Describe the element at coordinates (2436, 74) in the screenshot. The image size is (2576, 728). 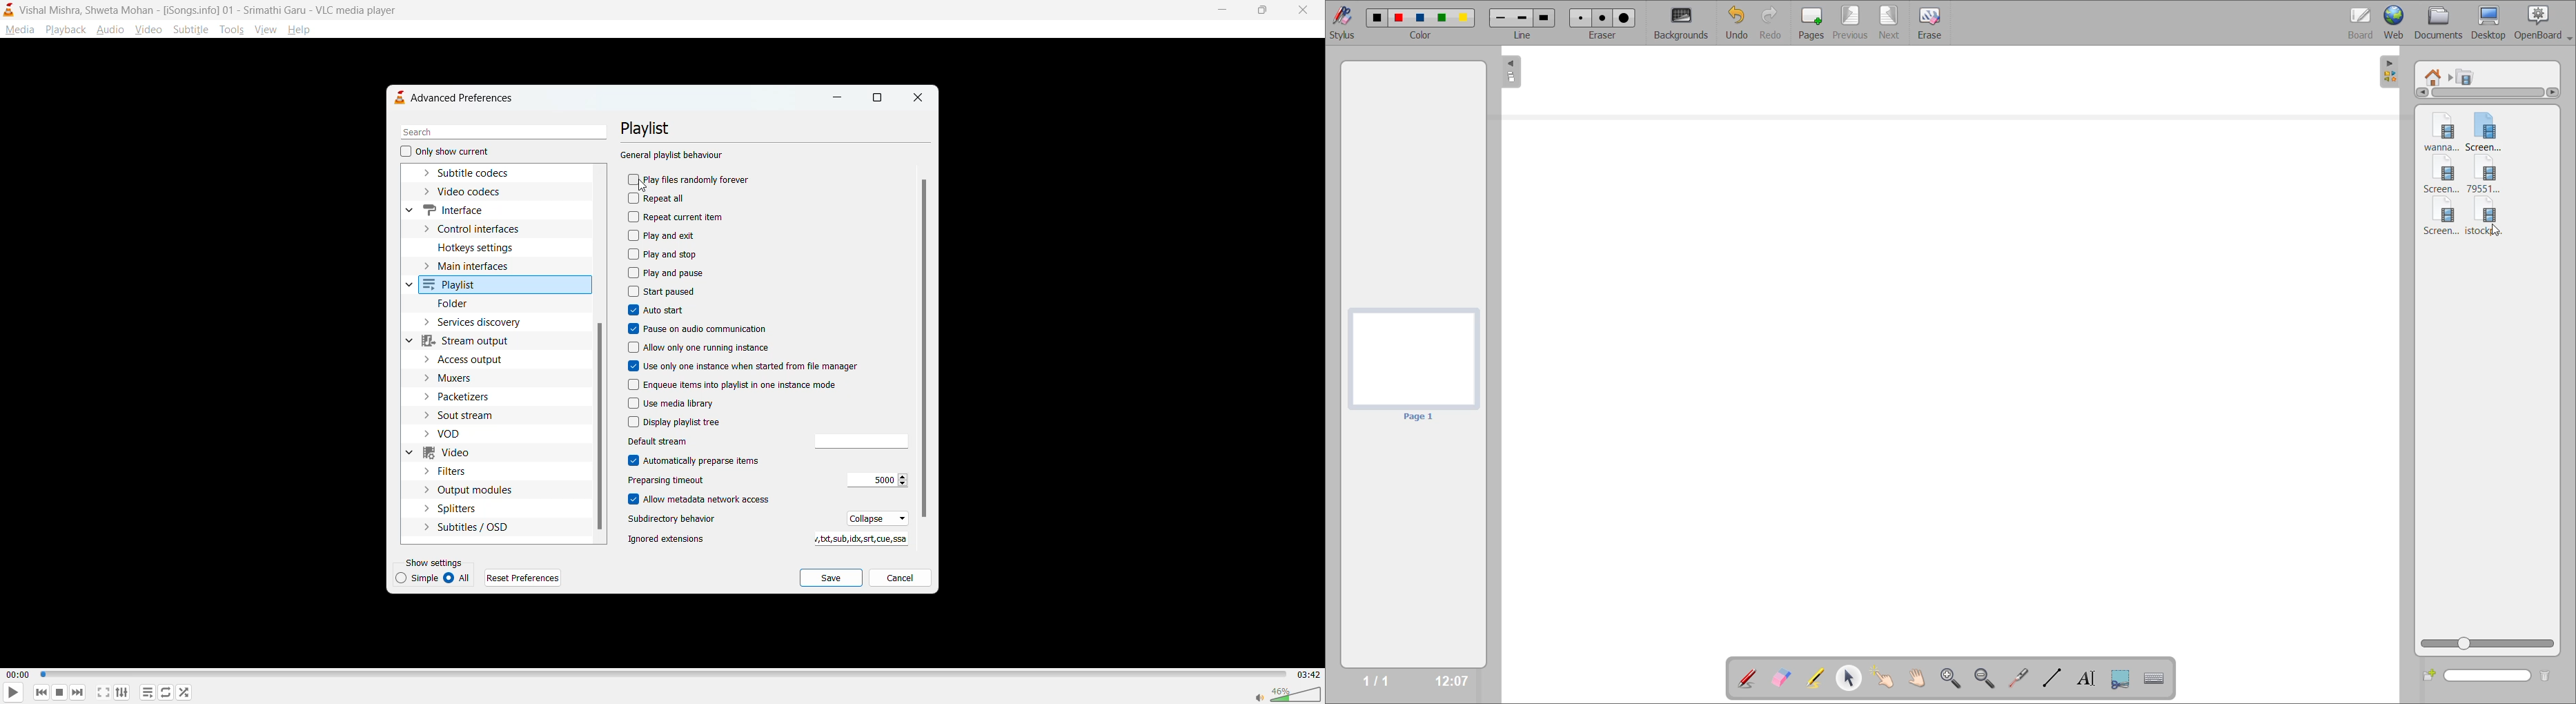
I see `root` at that location.